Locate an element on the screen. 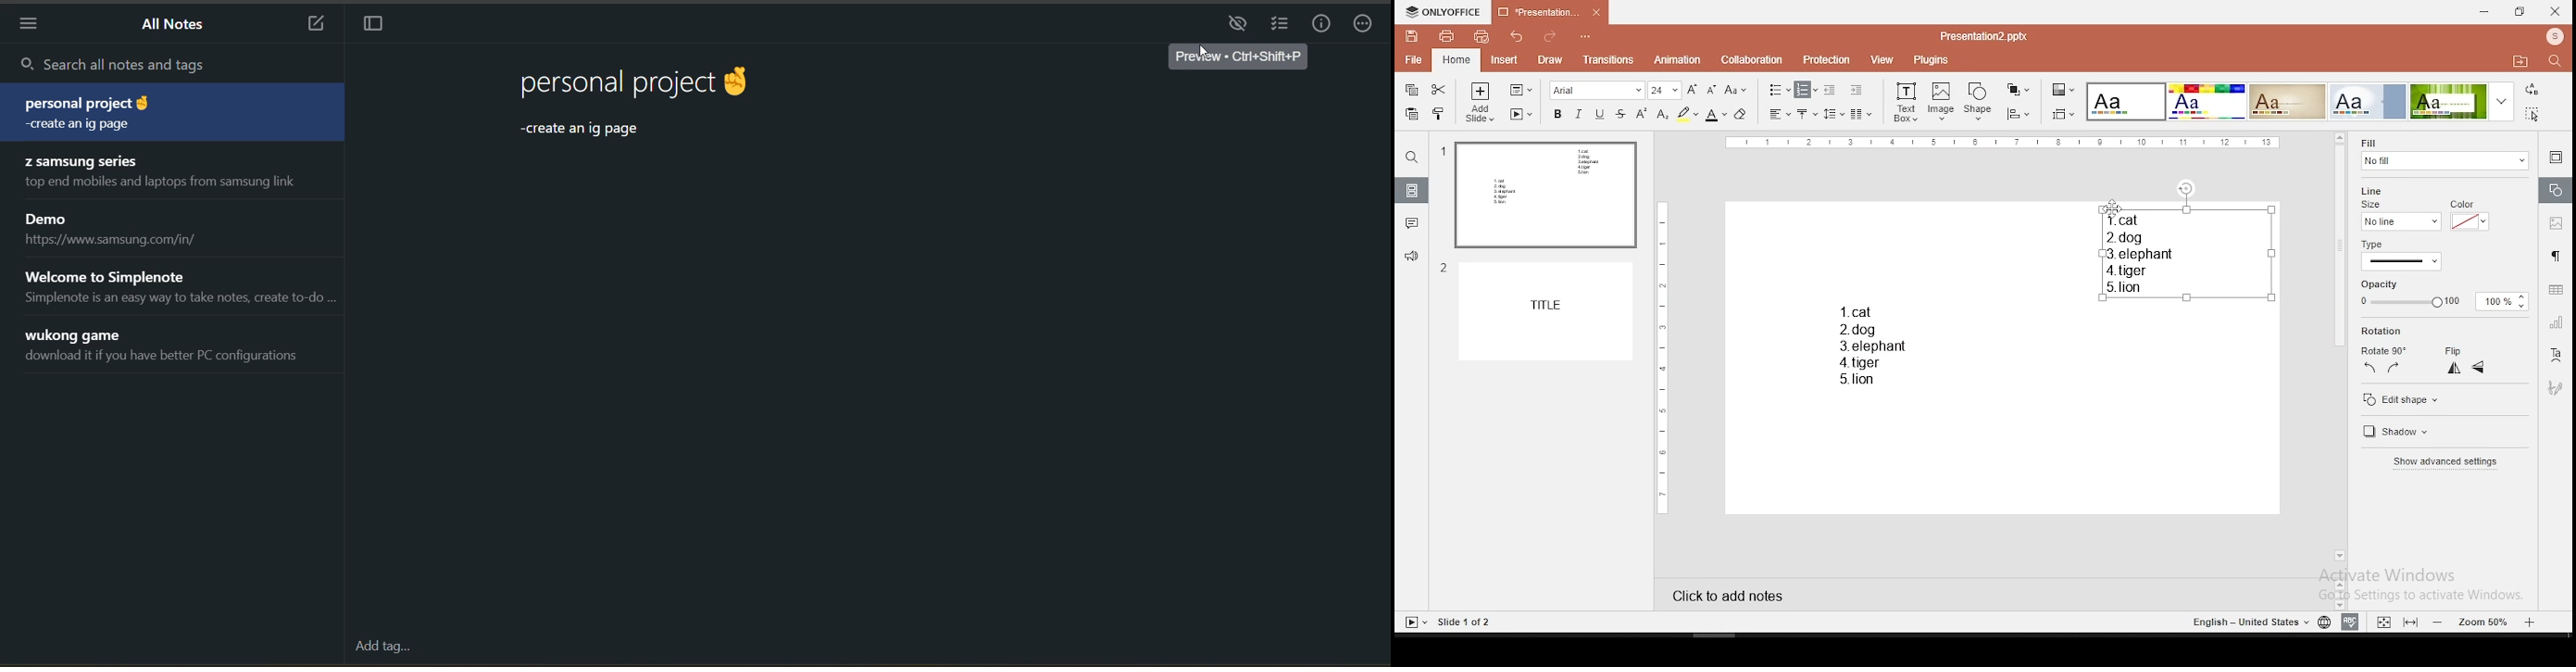 The height and width of the screenshot is (672, 2576). change slide layout is located at coordinates (1521, 90).